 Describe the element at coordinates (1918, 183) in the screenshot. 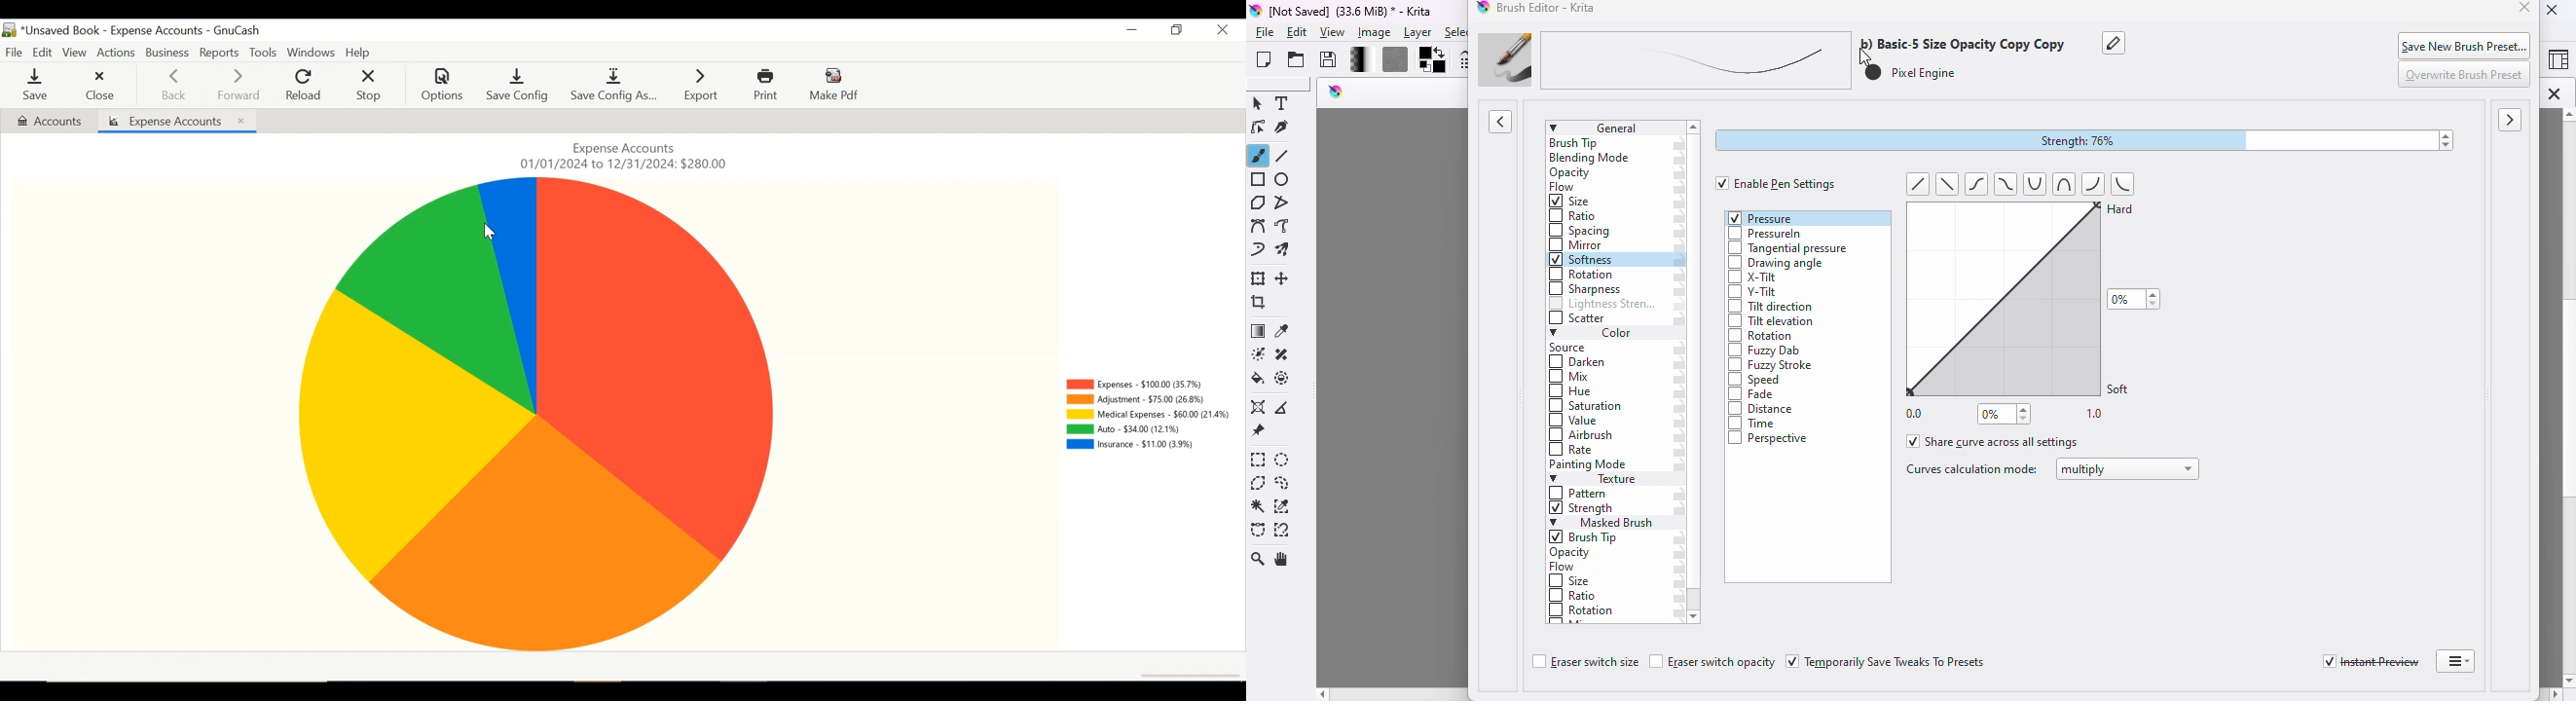

I see `Left diagonal` at that location.